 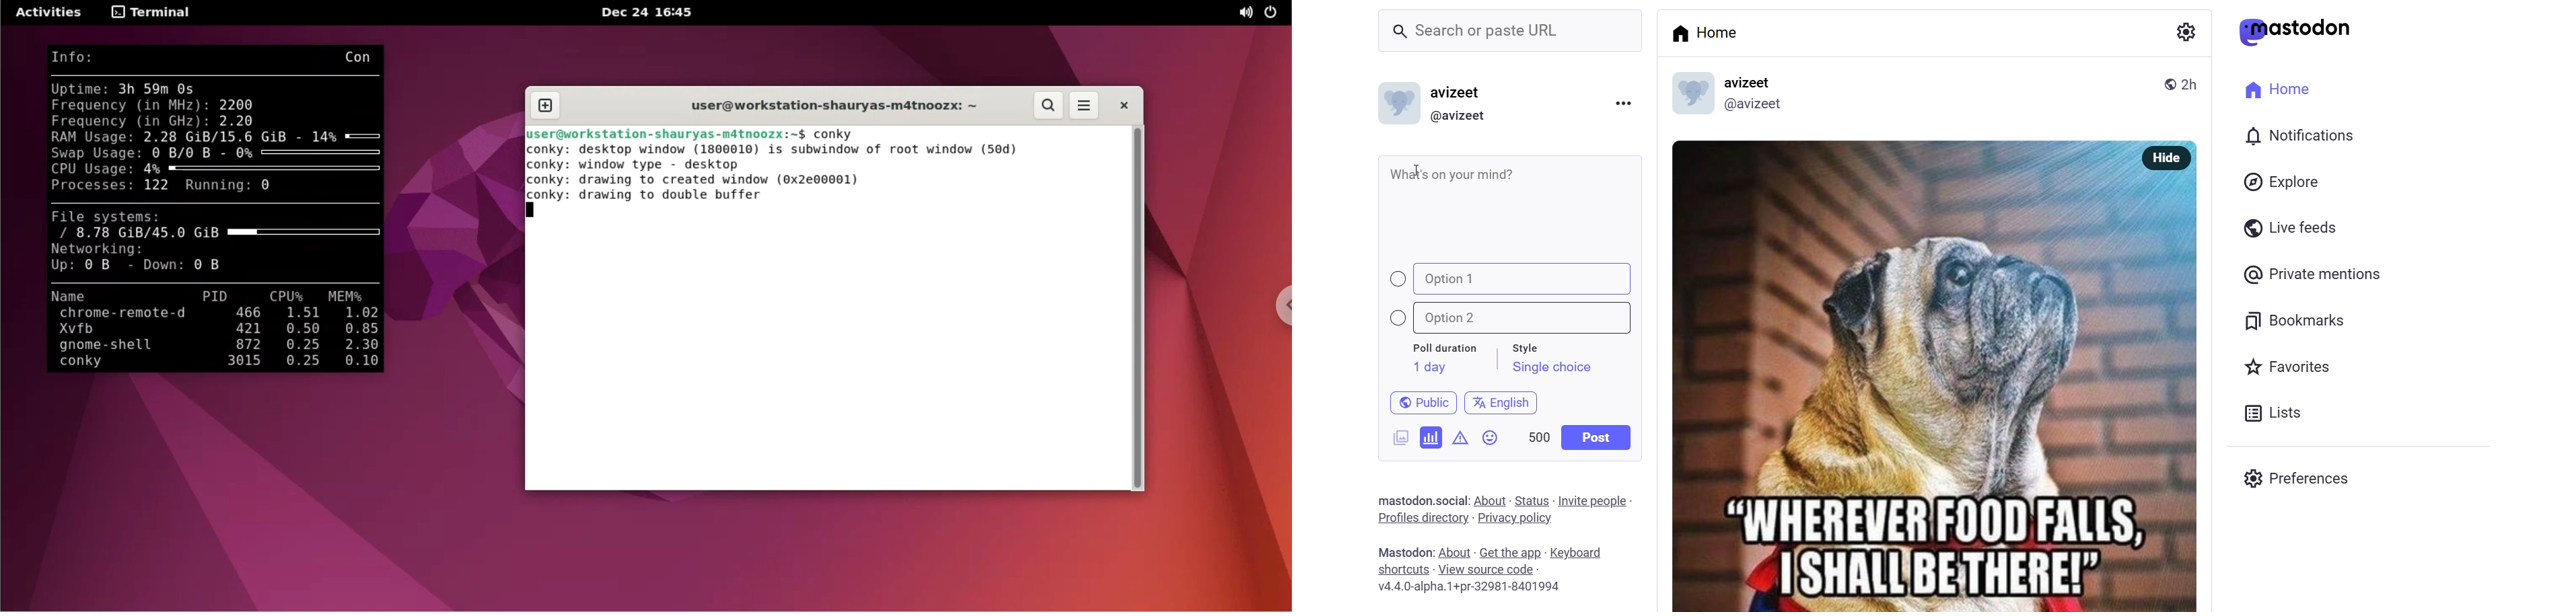 What do you see at coordinates (2163, 158) in the screenshot?
I see `hide` at bounding box center [2163, 158].